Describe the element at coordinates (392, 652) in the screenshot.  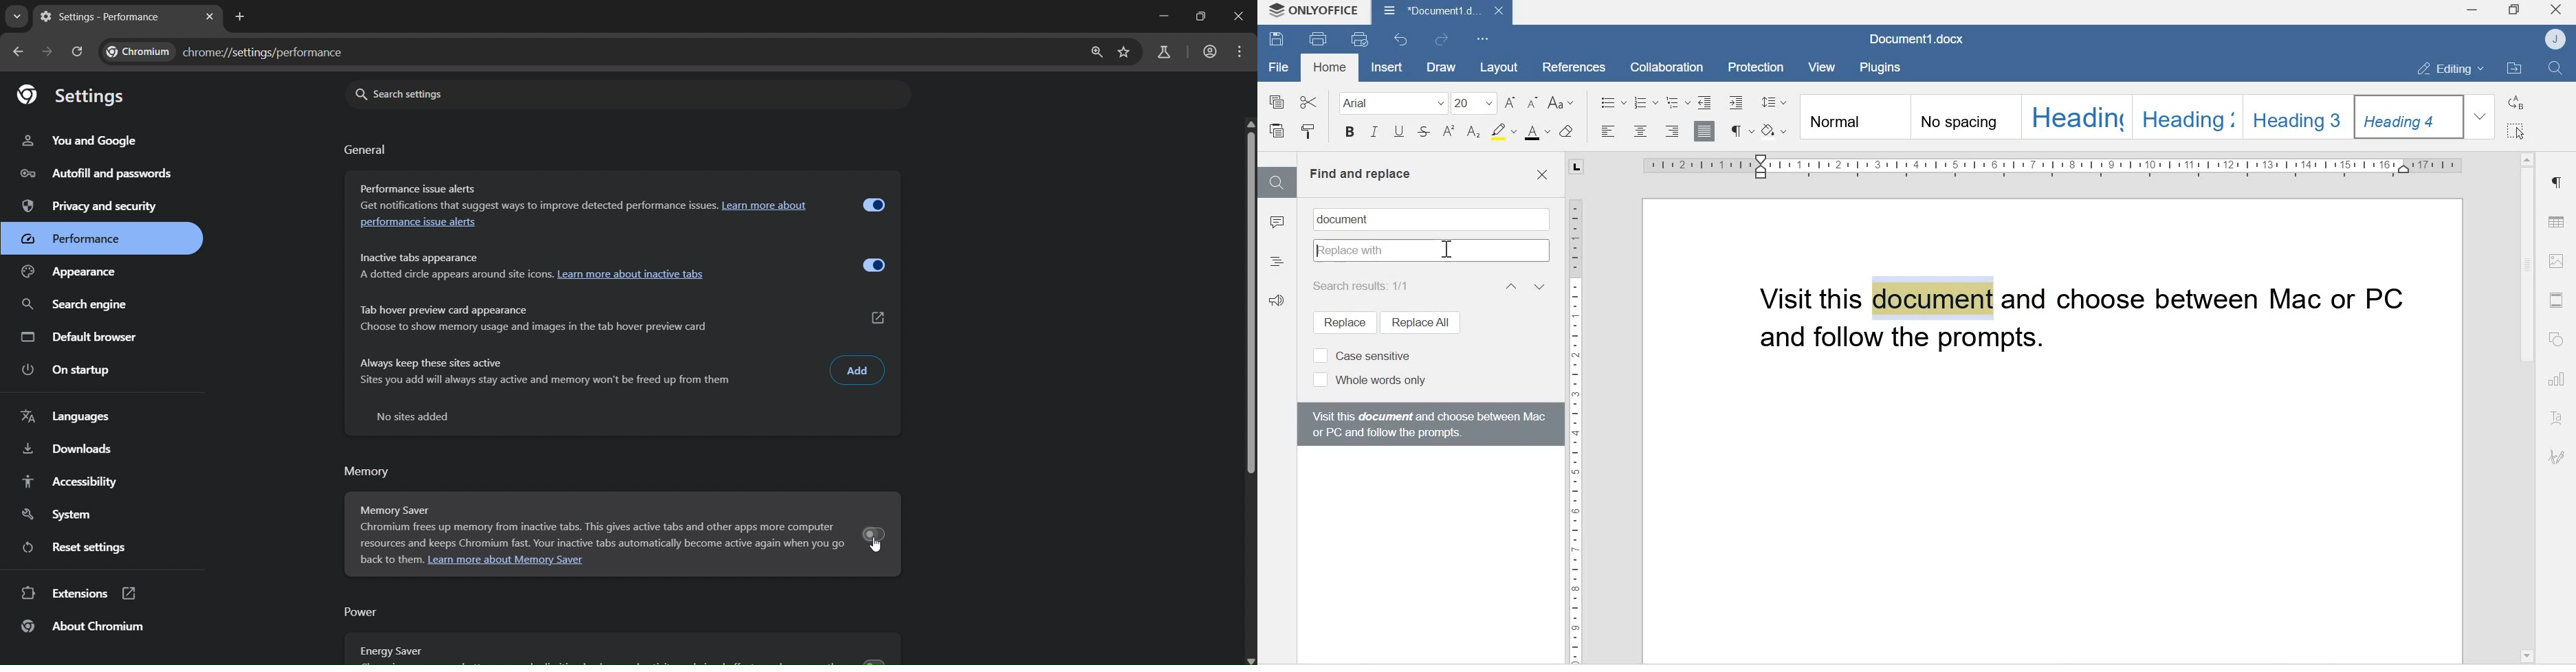
I see `energy saver` at that location.